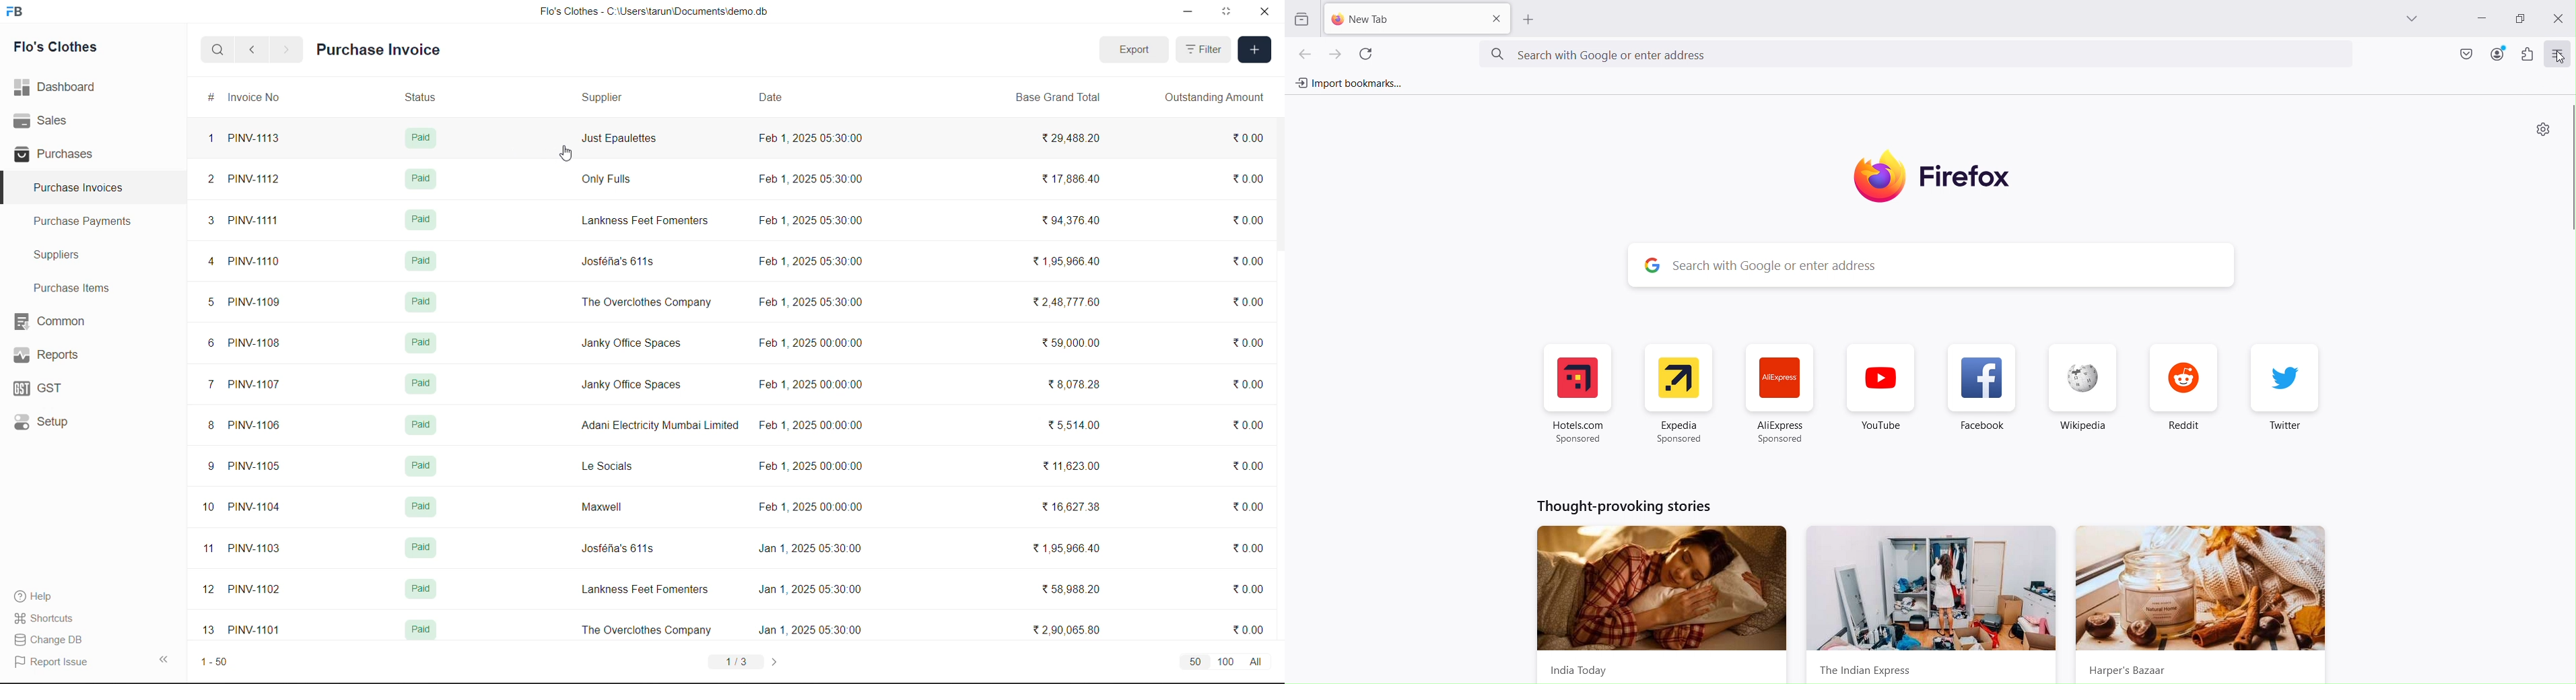 The height and width of the screenshot is (700, 2576). What do you see at coordinates (64, 257) in the screenshot?
I see `Suppliers` at bounding box center [64, 257].